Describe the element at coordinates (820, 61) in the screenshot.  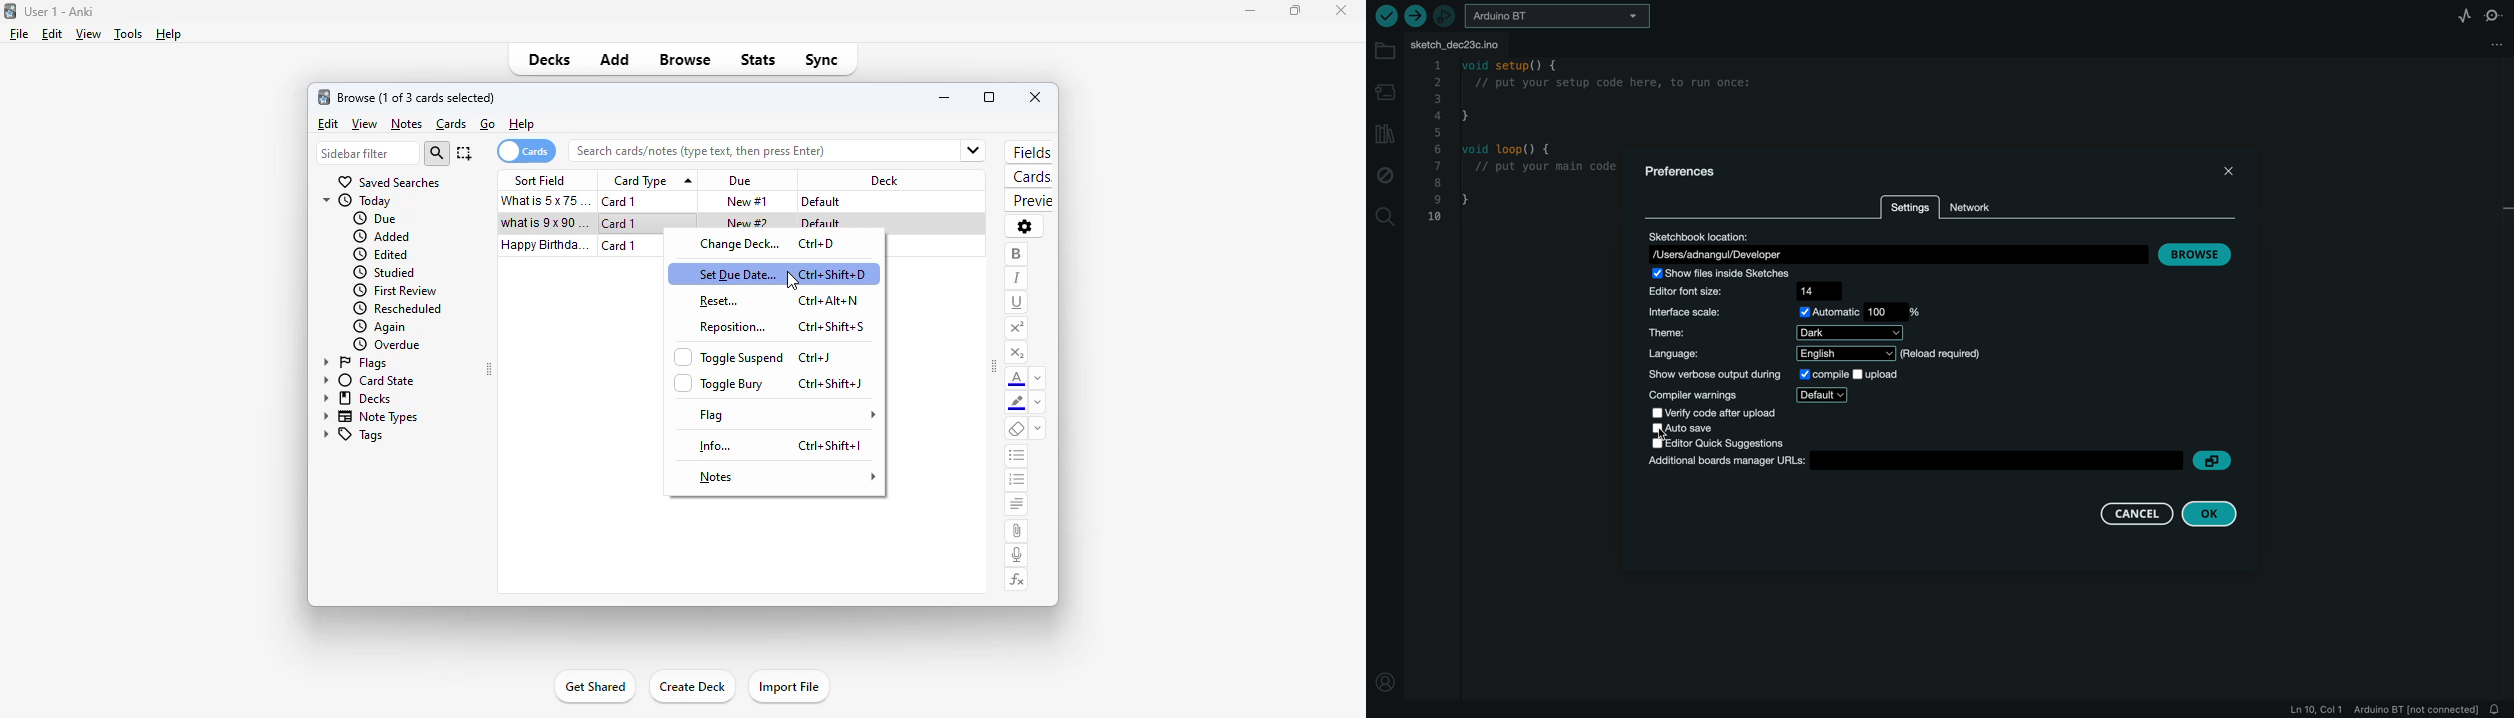
I see `sync` at that location.